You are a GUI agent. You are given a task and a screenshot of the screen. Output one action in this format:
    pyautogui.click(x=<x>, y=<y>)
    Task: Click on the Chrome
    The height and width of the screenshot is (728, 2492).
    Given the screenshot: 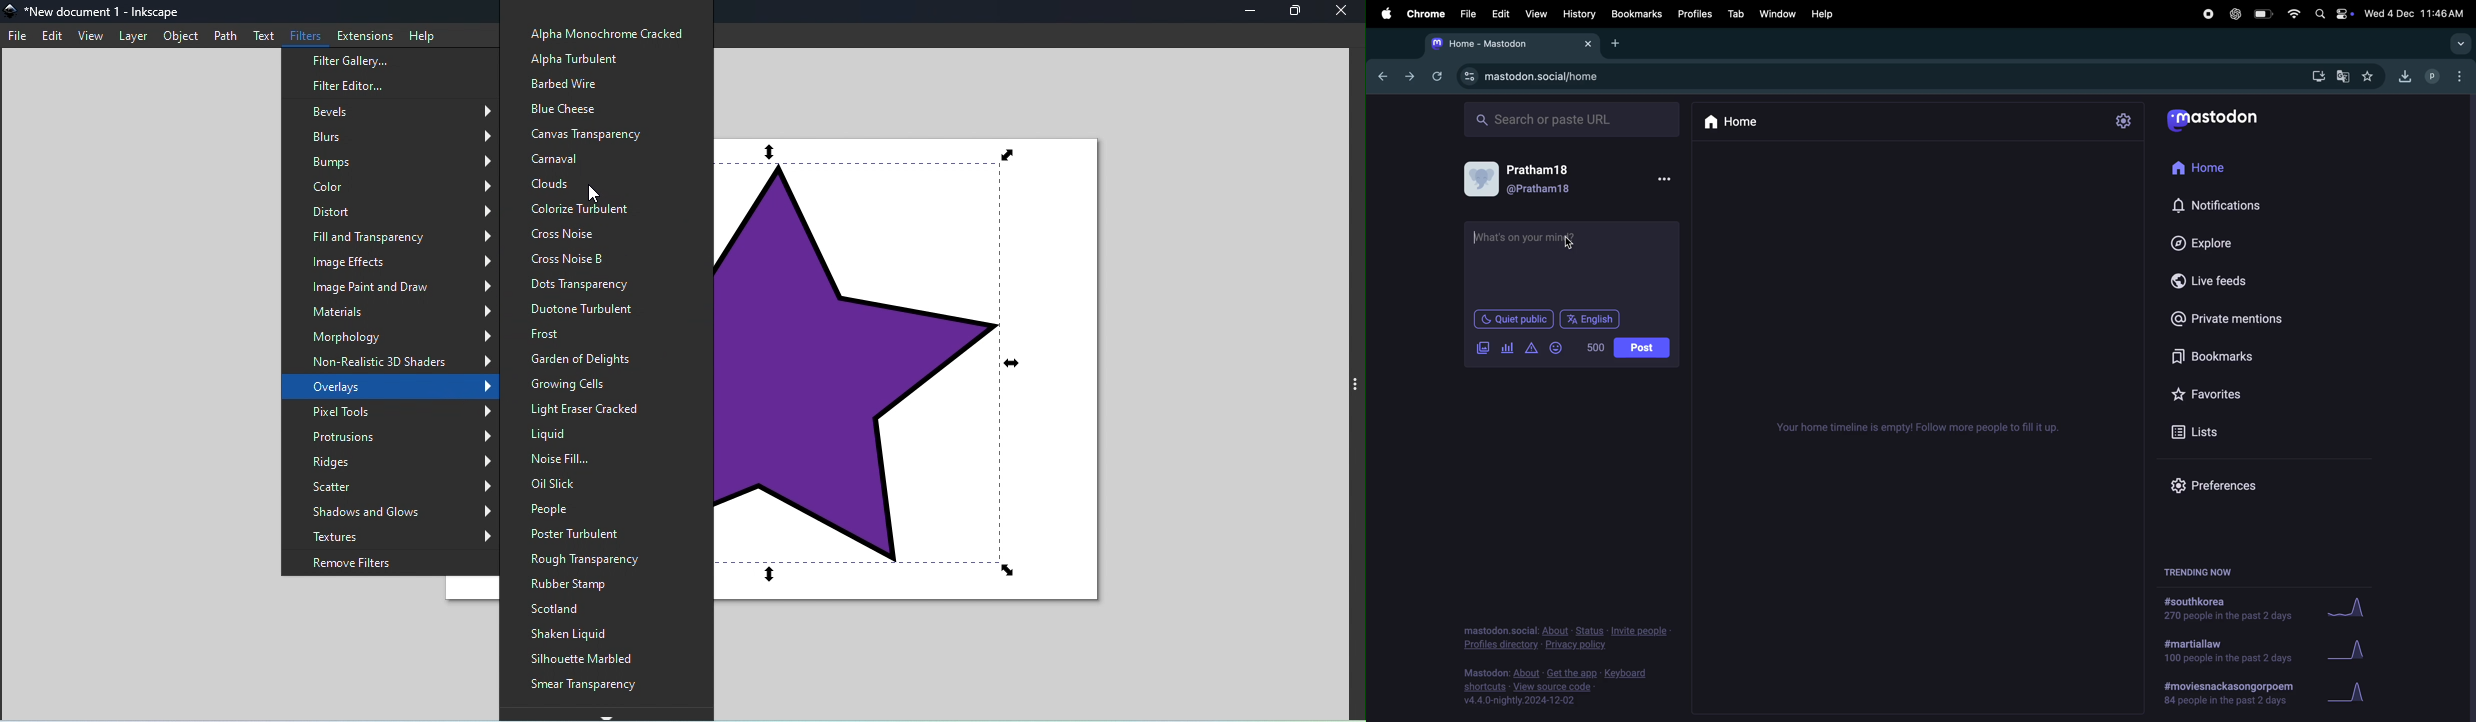 What is the action you would take?
    pyautogui.click(x=1425, y=14)
    